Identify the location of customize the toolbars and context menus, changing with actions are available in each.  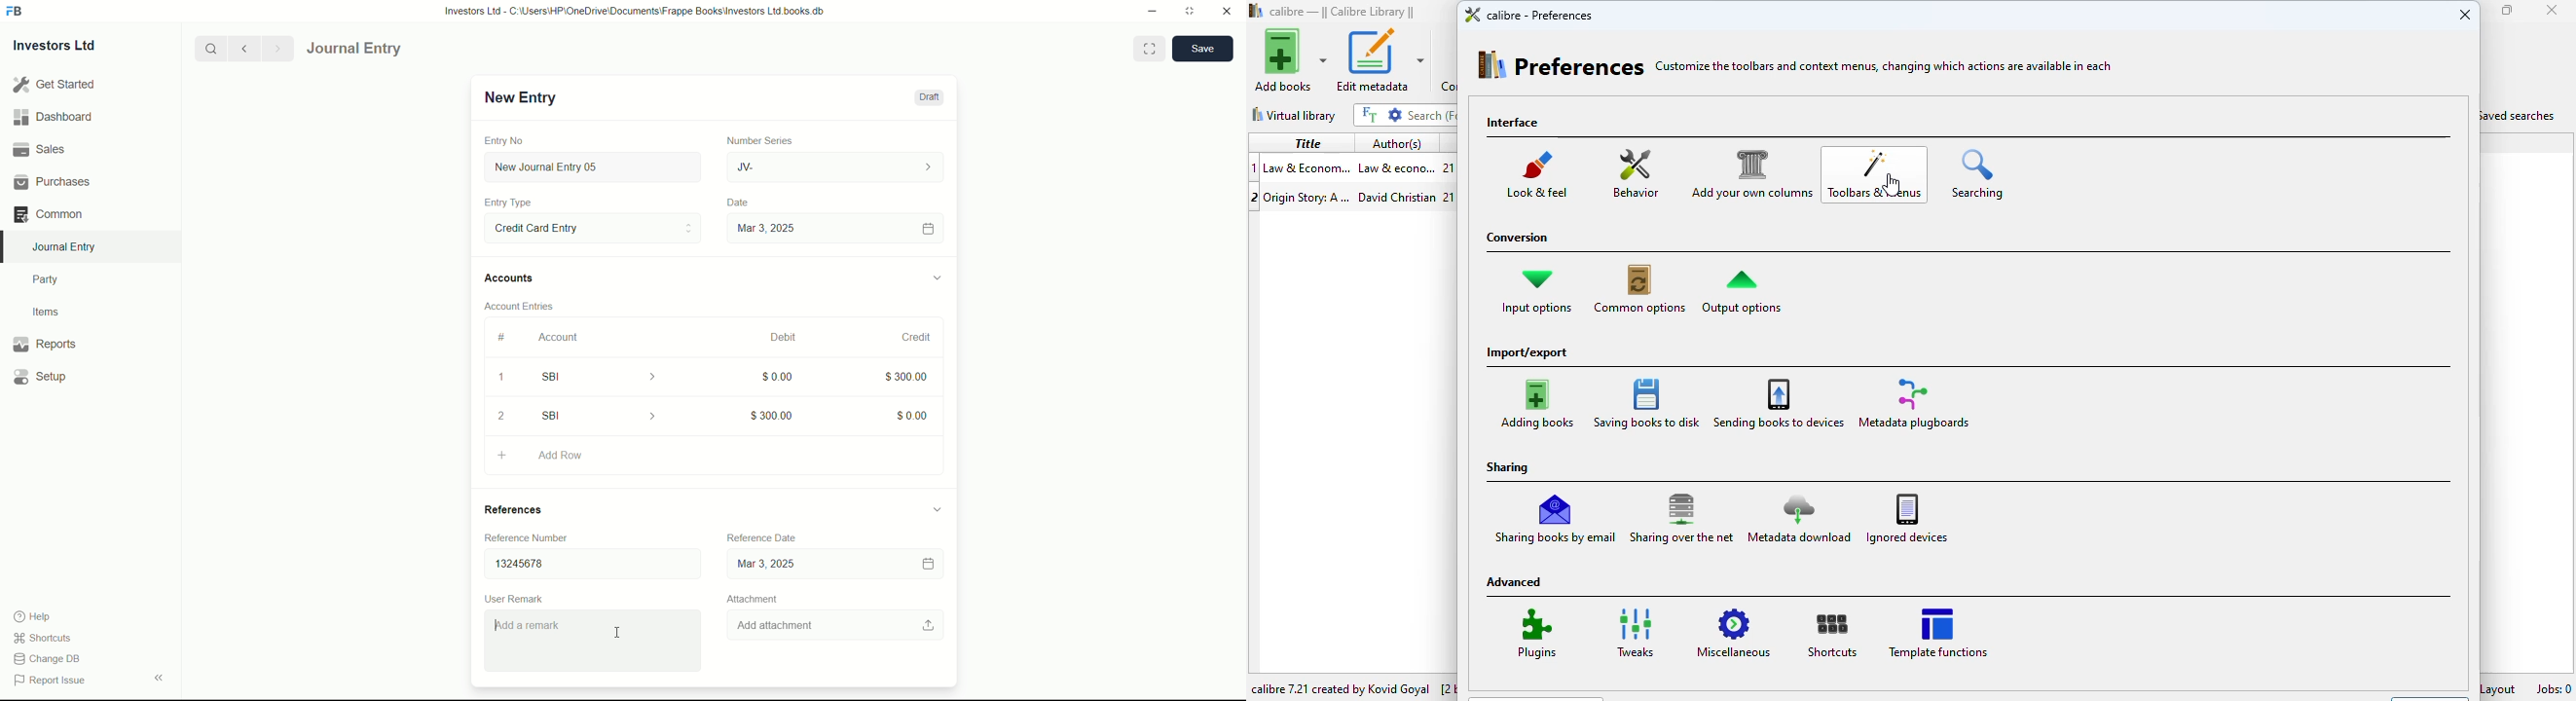
(1885, 66).